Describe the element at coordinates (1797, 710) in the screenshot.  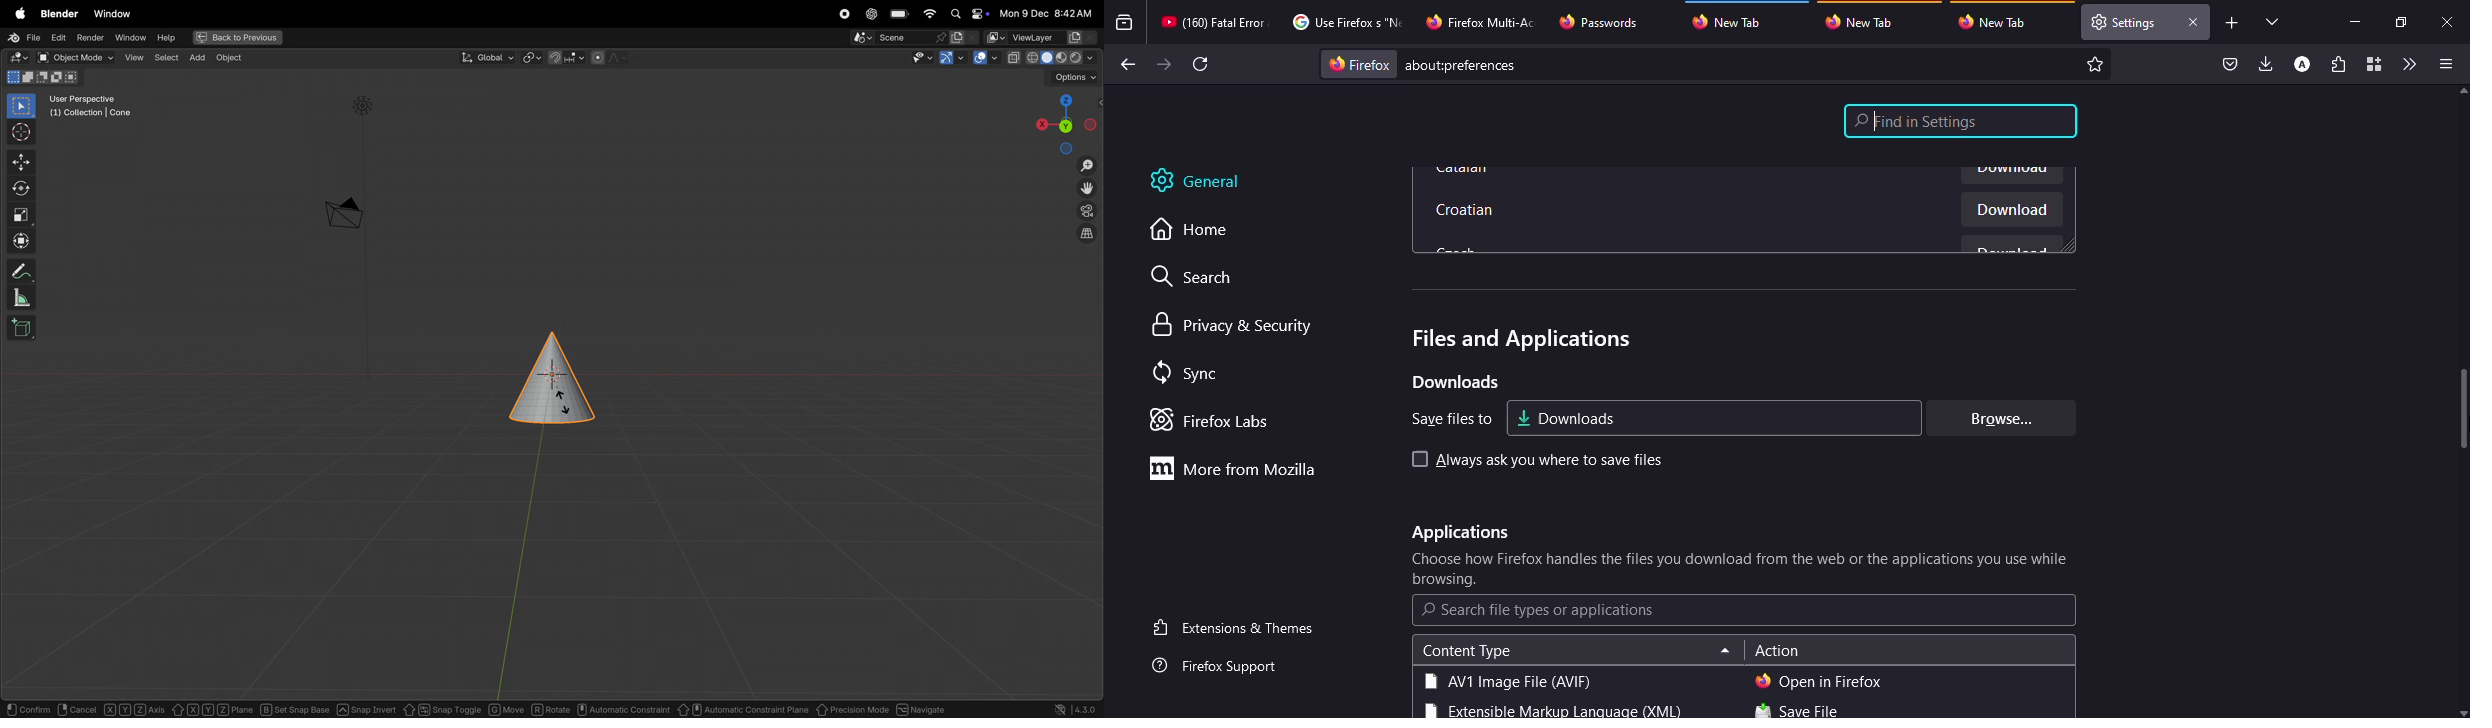
I see `save` at that location.